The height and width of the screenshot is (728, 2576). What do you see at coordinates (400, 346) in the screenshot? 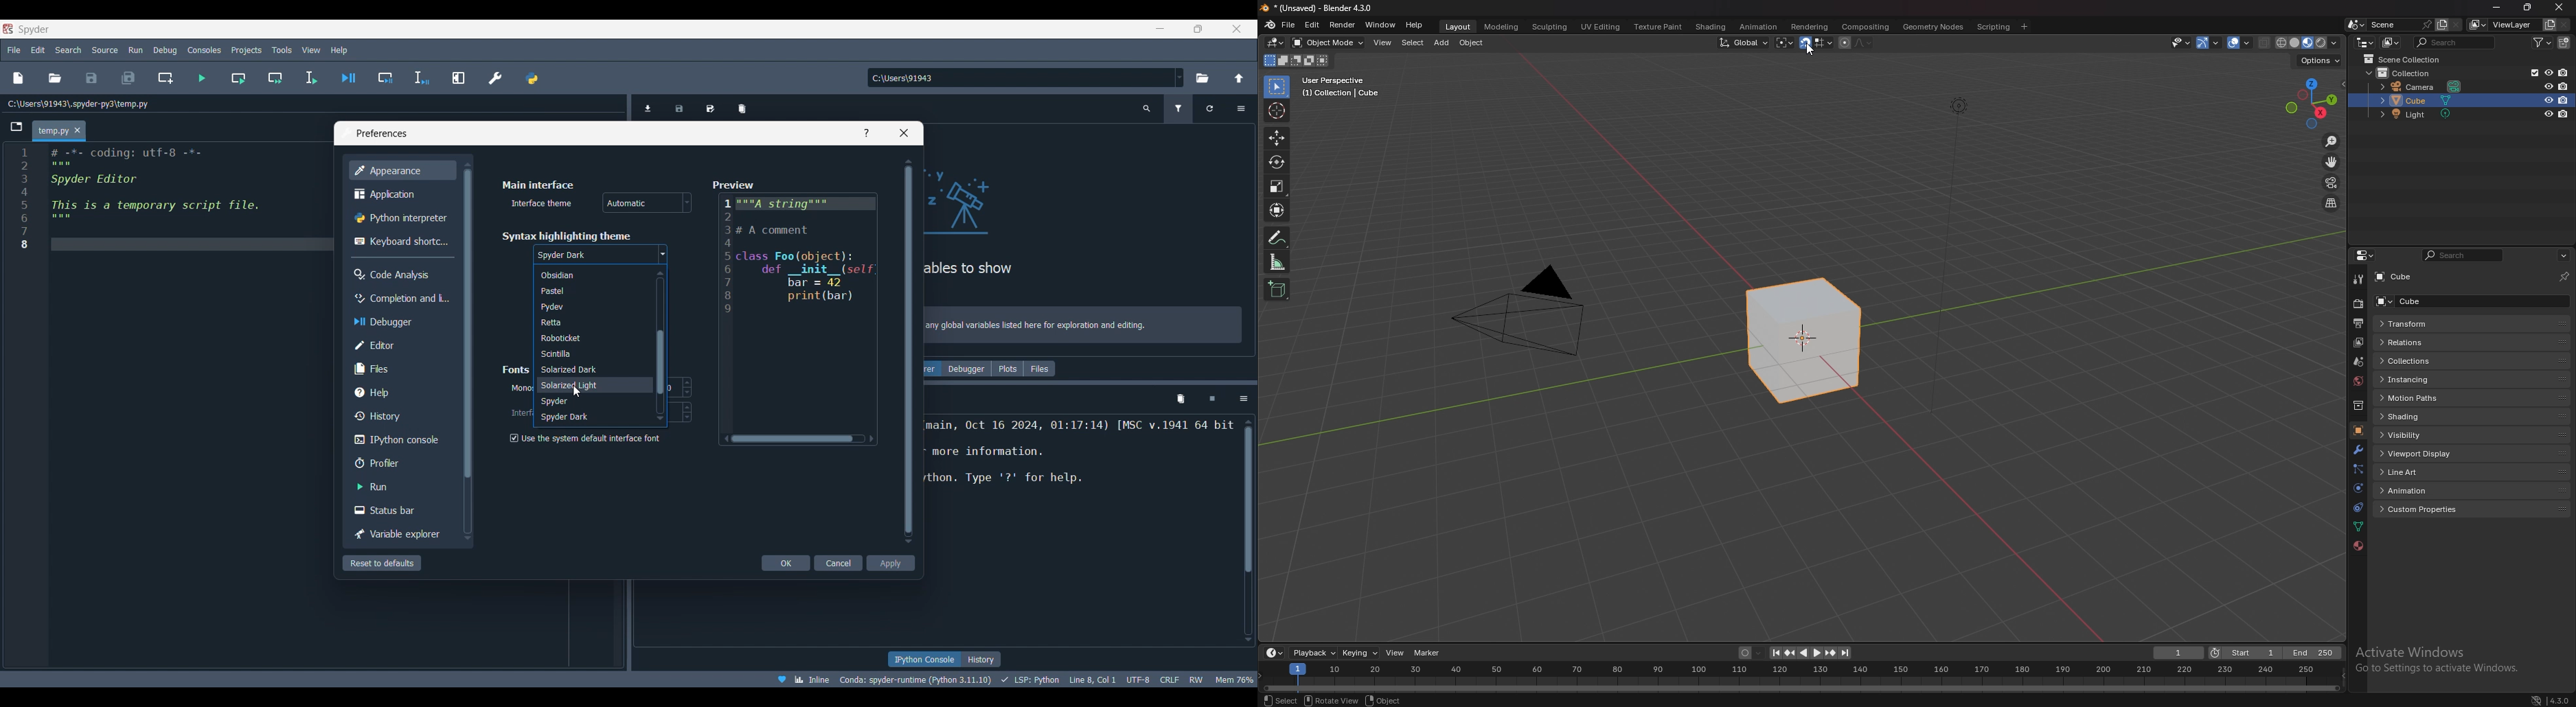
I see `Editor` at bounding box center [400, 346].